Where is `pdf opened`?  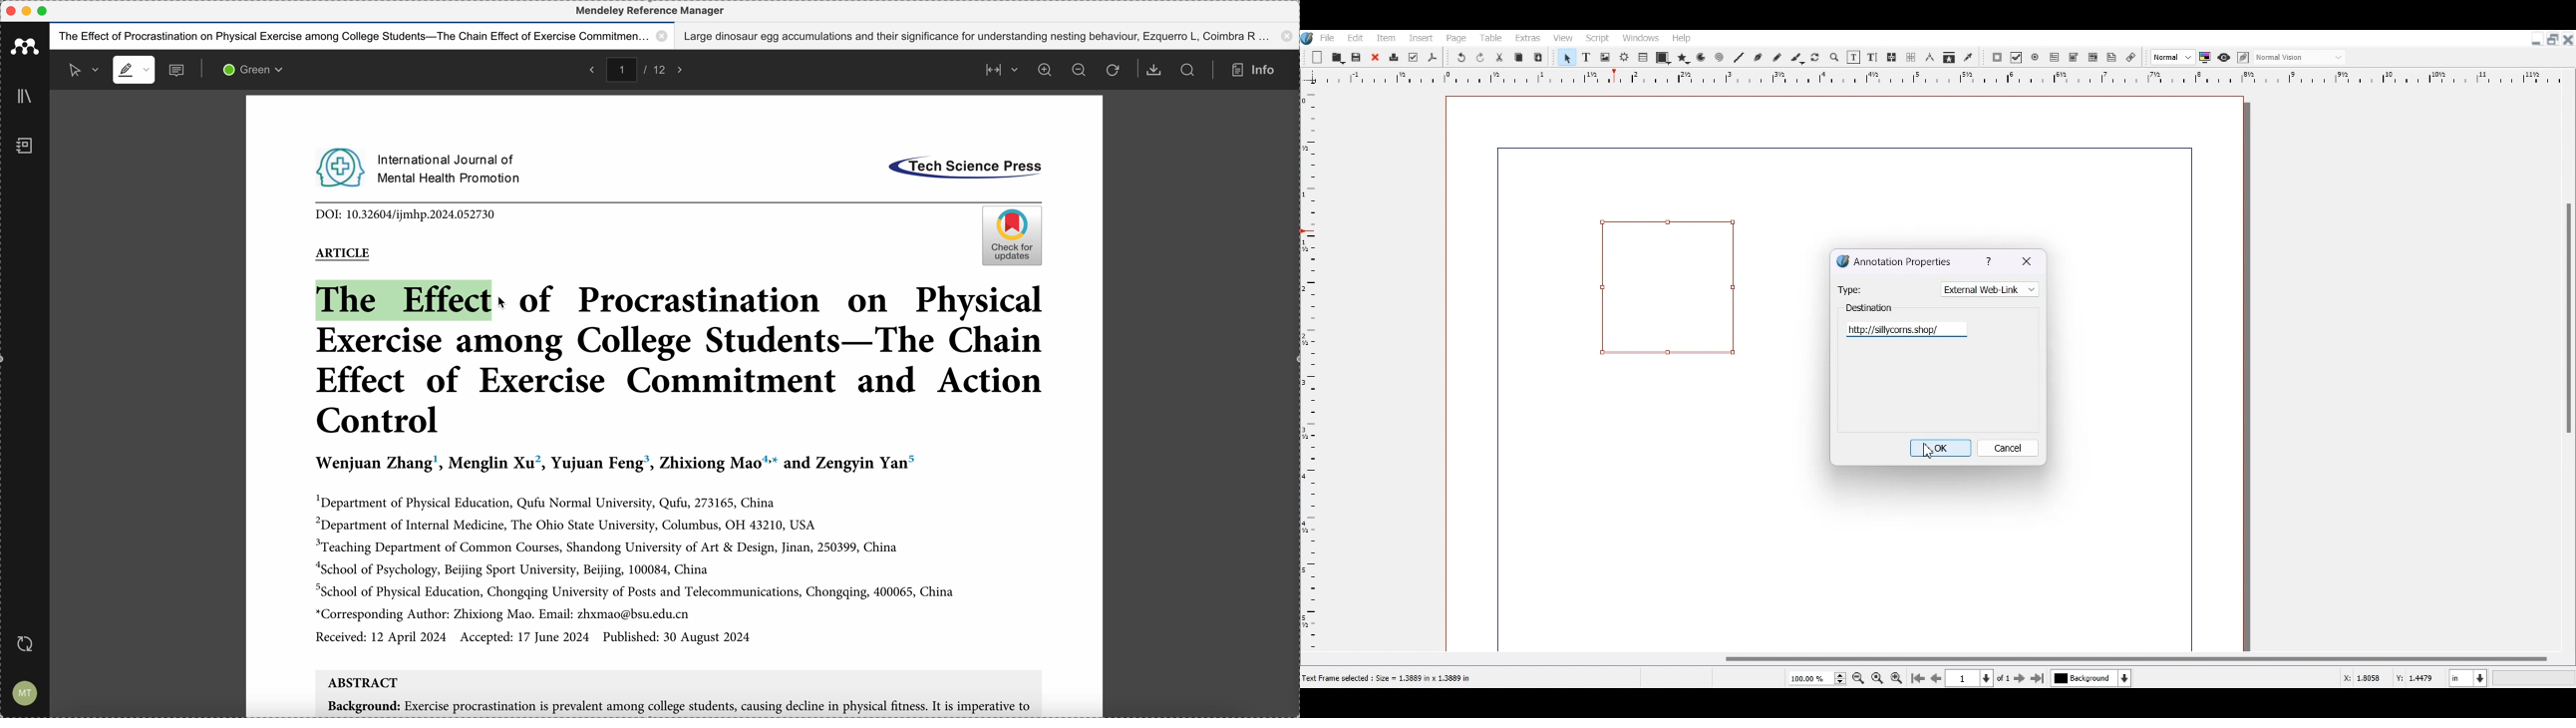 pdf opened is located at coordinates (379, 187).